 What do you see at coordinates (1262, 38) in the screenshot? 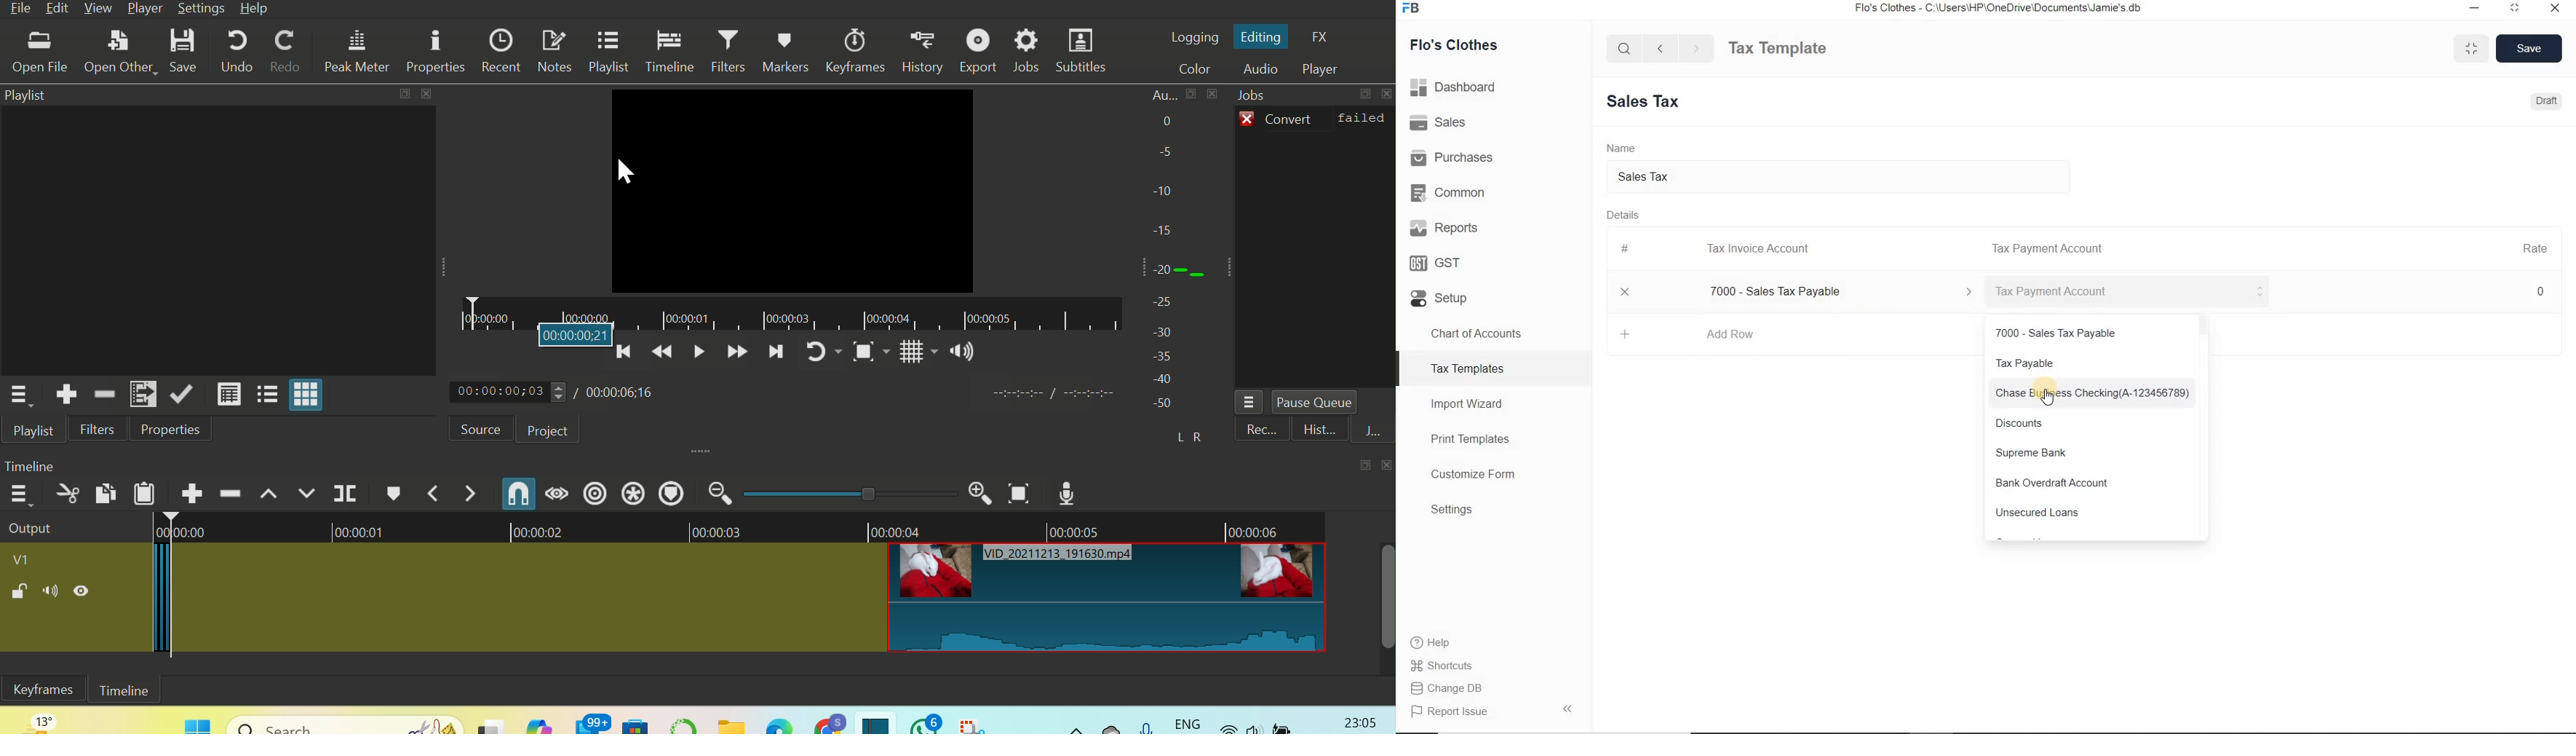
I see `Editing` at bounding box center [1262, 38].